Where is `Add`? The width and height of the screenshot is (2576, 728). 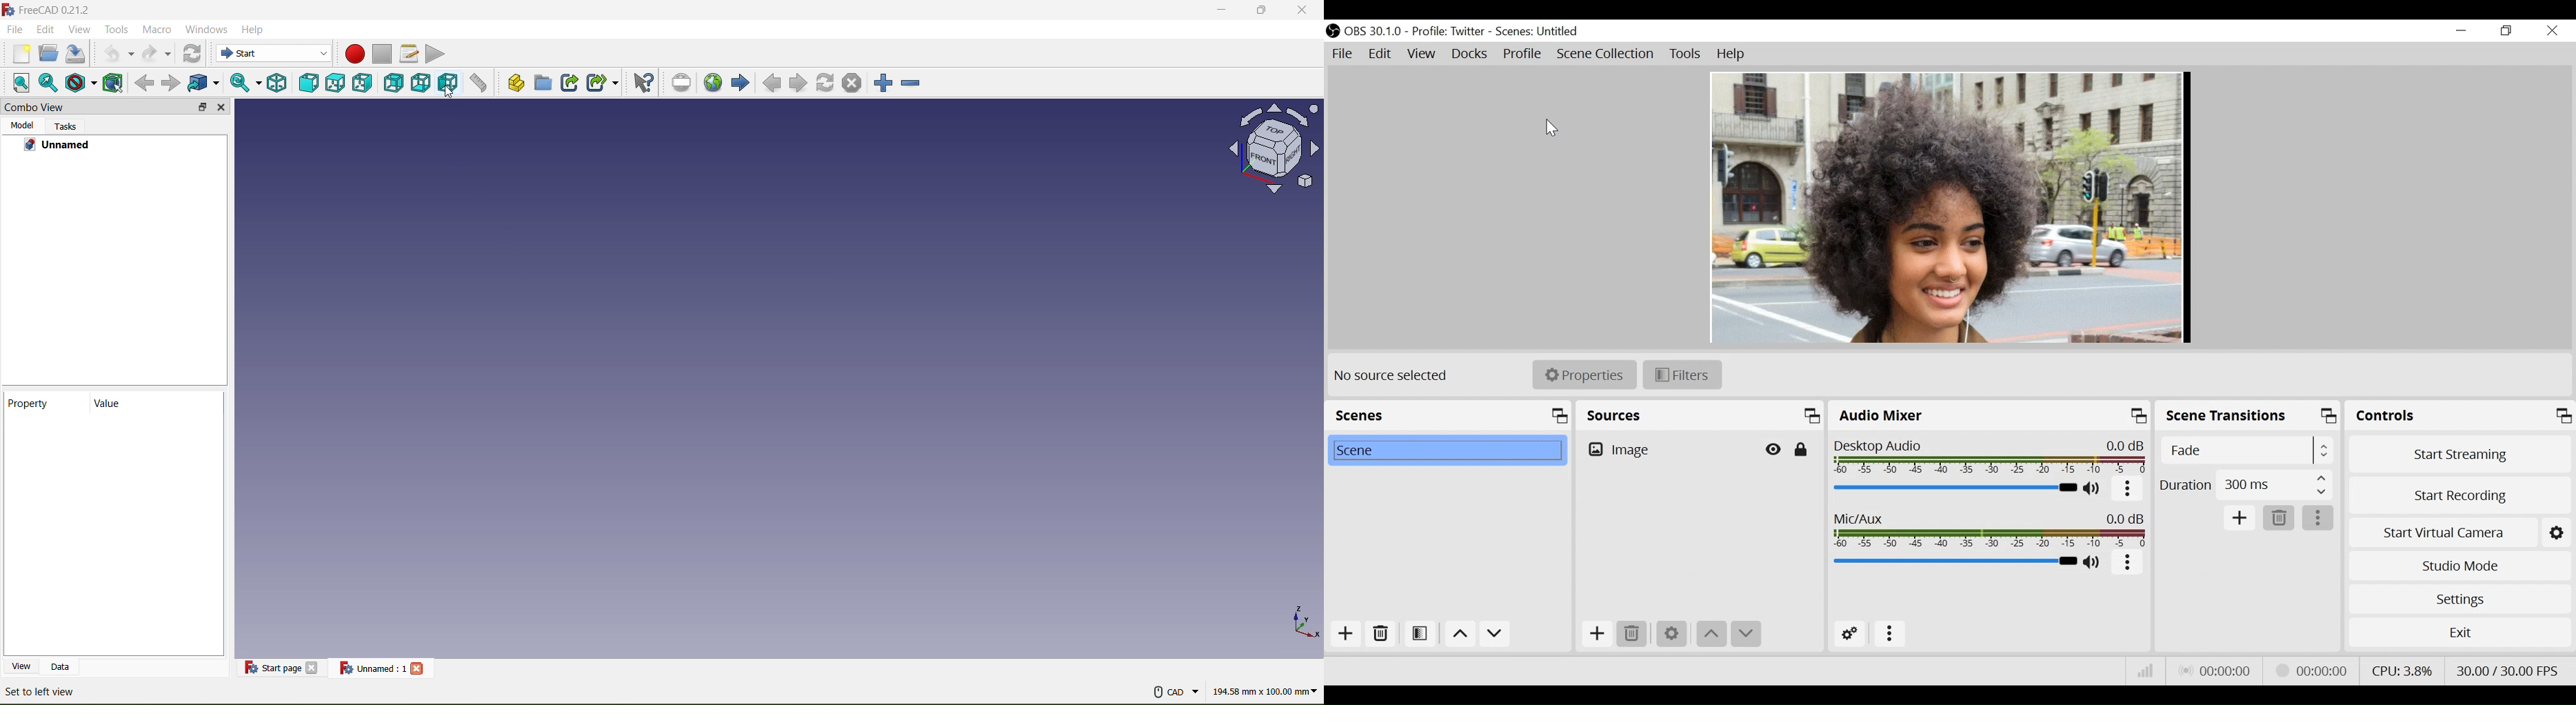
Add is located at coordinates (1596, 634).